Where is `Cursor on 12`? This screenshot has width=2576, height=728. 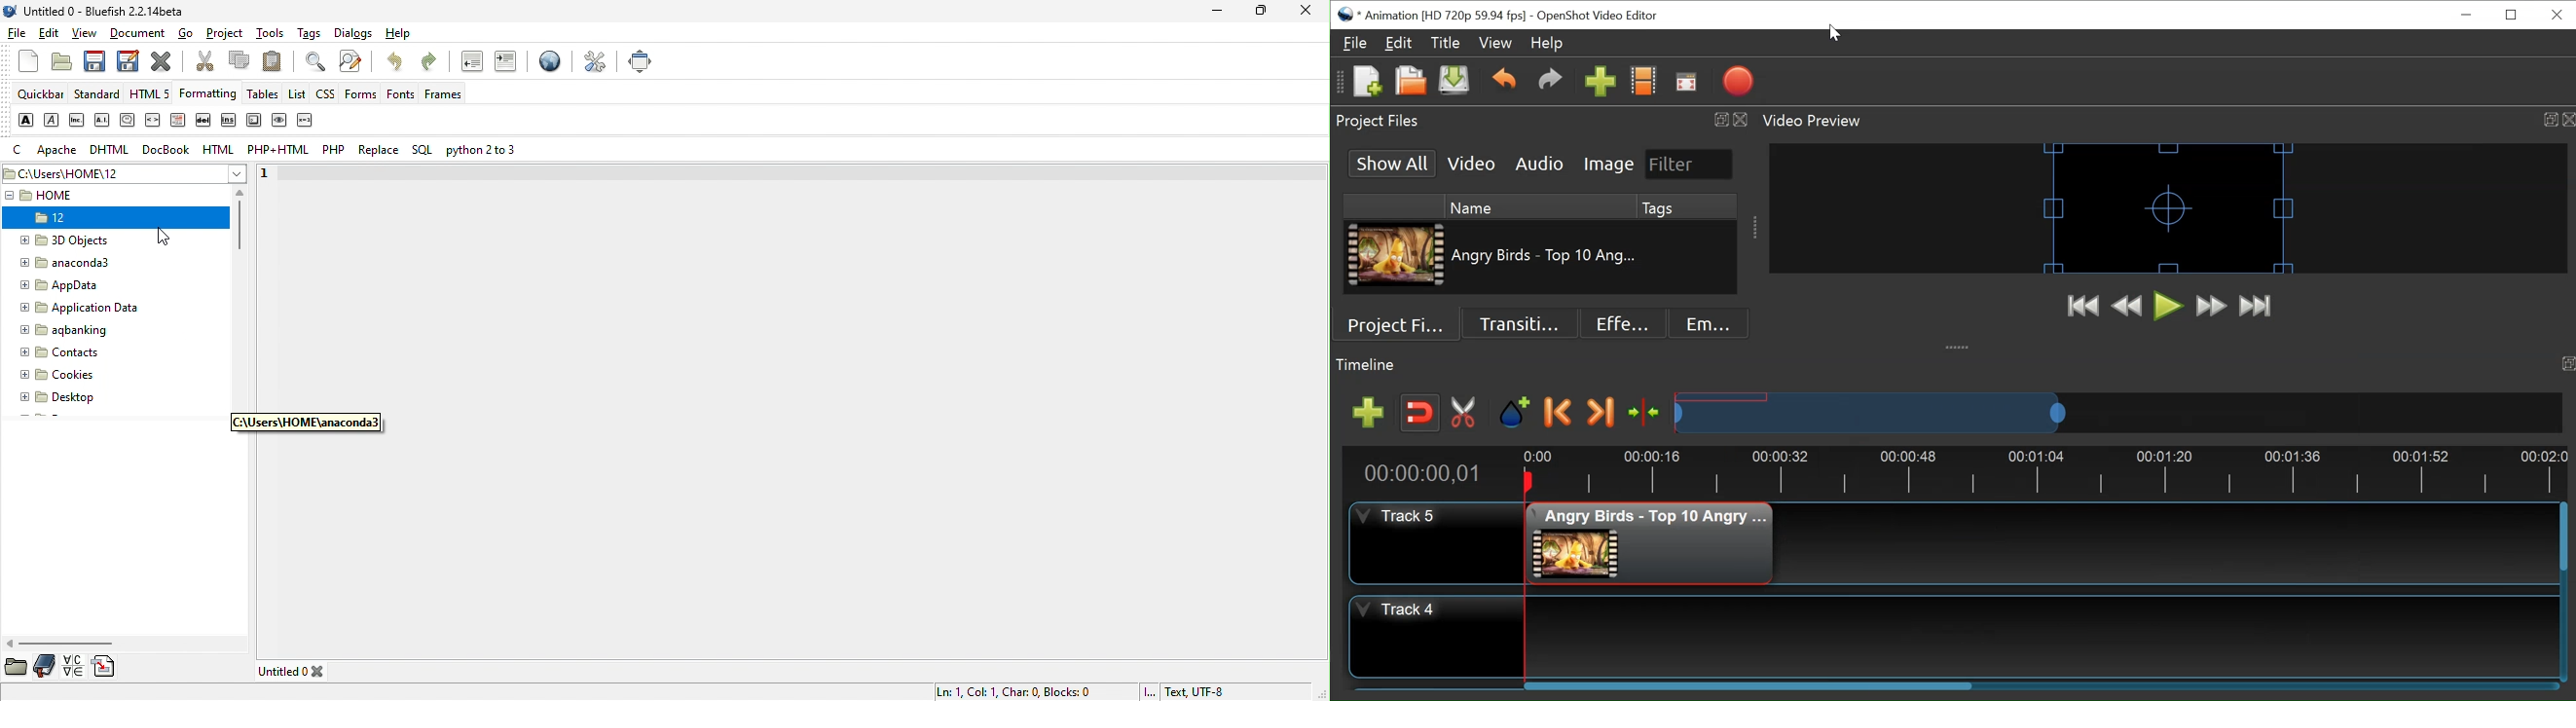 Cursor on 12 is located at coordinates (167, 238).